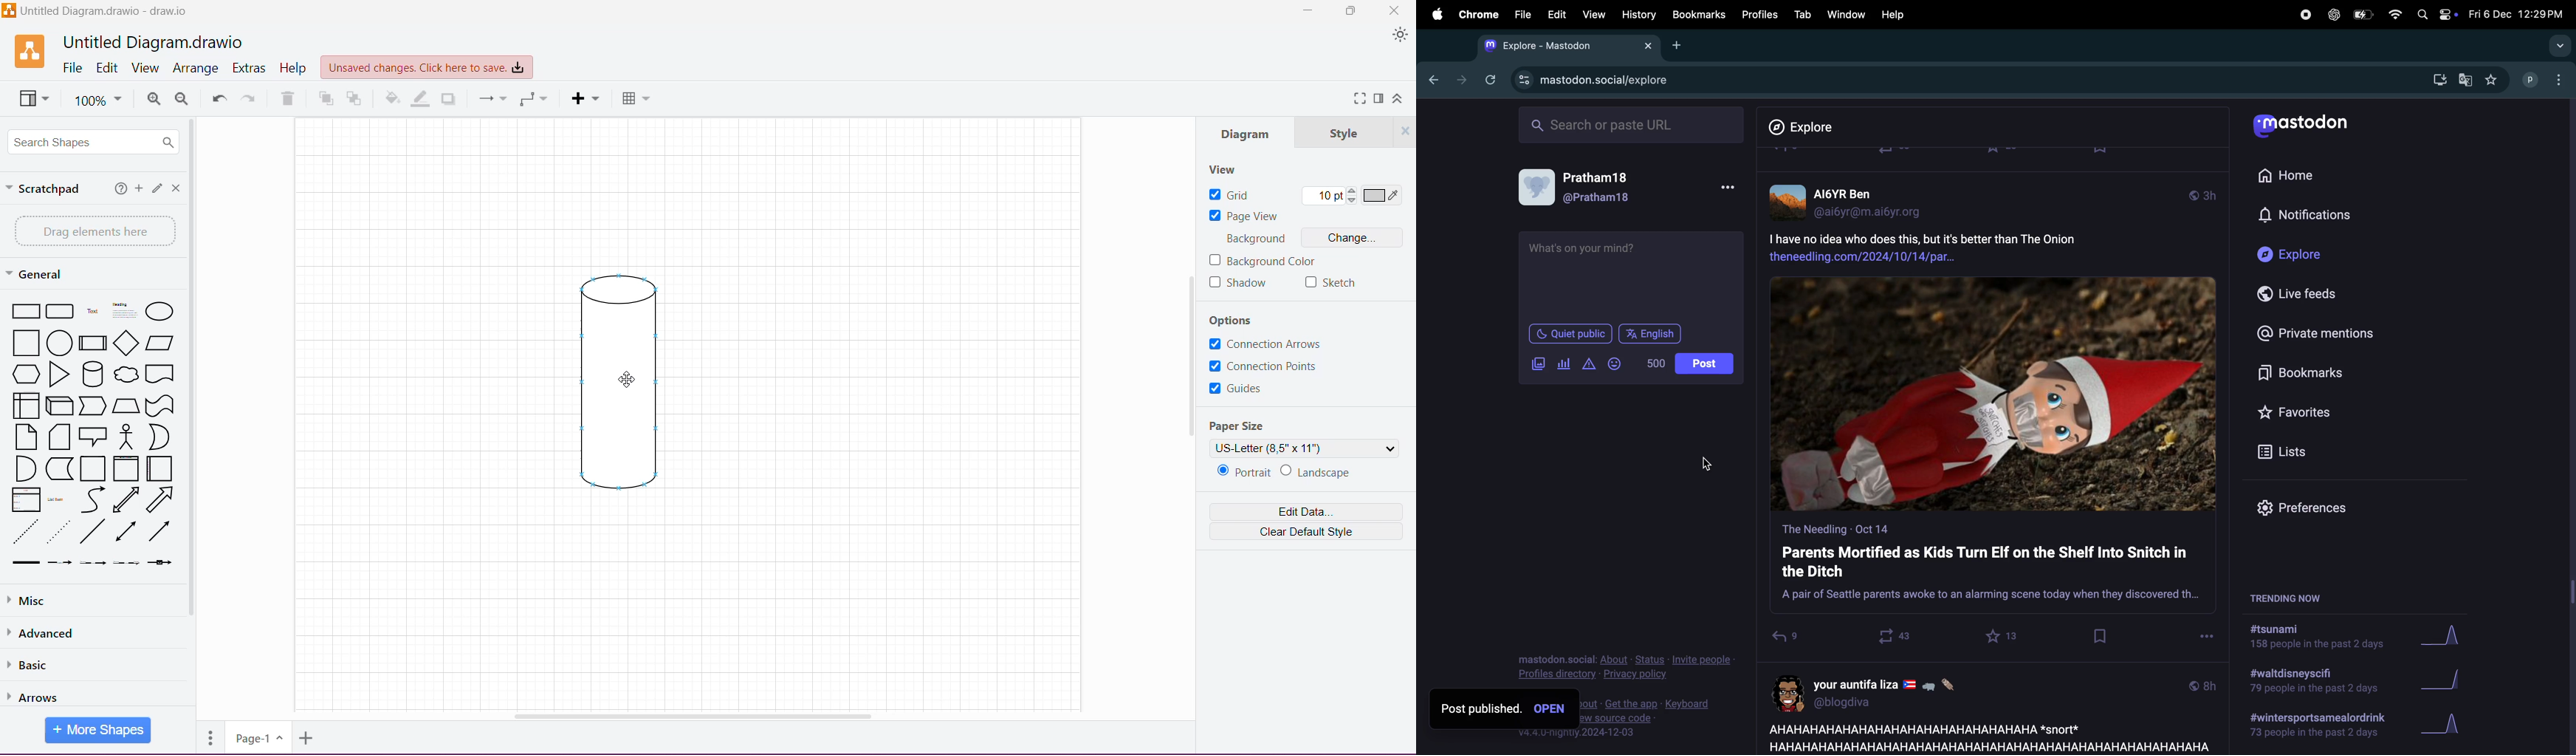  I want to click on US Letter (8.5" x 11"), so click(1305, 449).